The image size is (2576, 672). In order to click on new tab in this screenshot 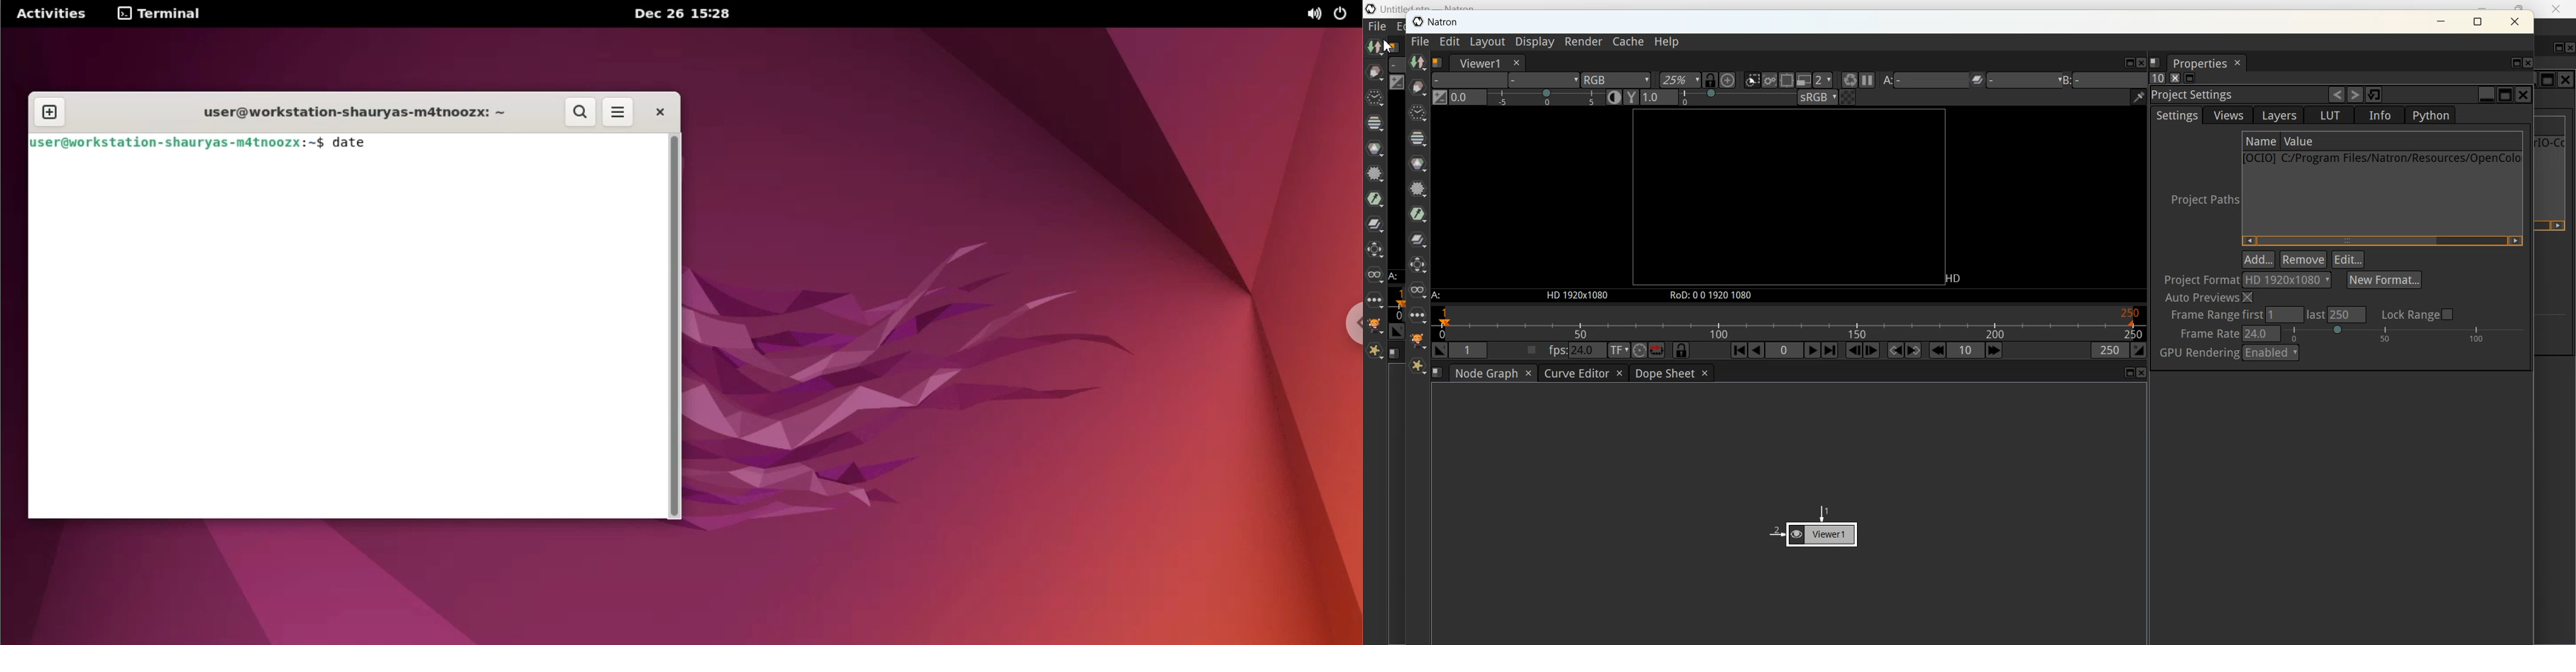, I will do `click(52, 112)`.